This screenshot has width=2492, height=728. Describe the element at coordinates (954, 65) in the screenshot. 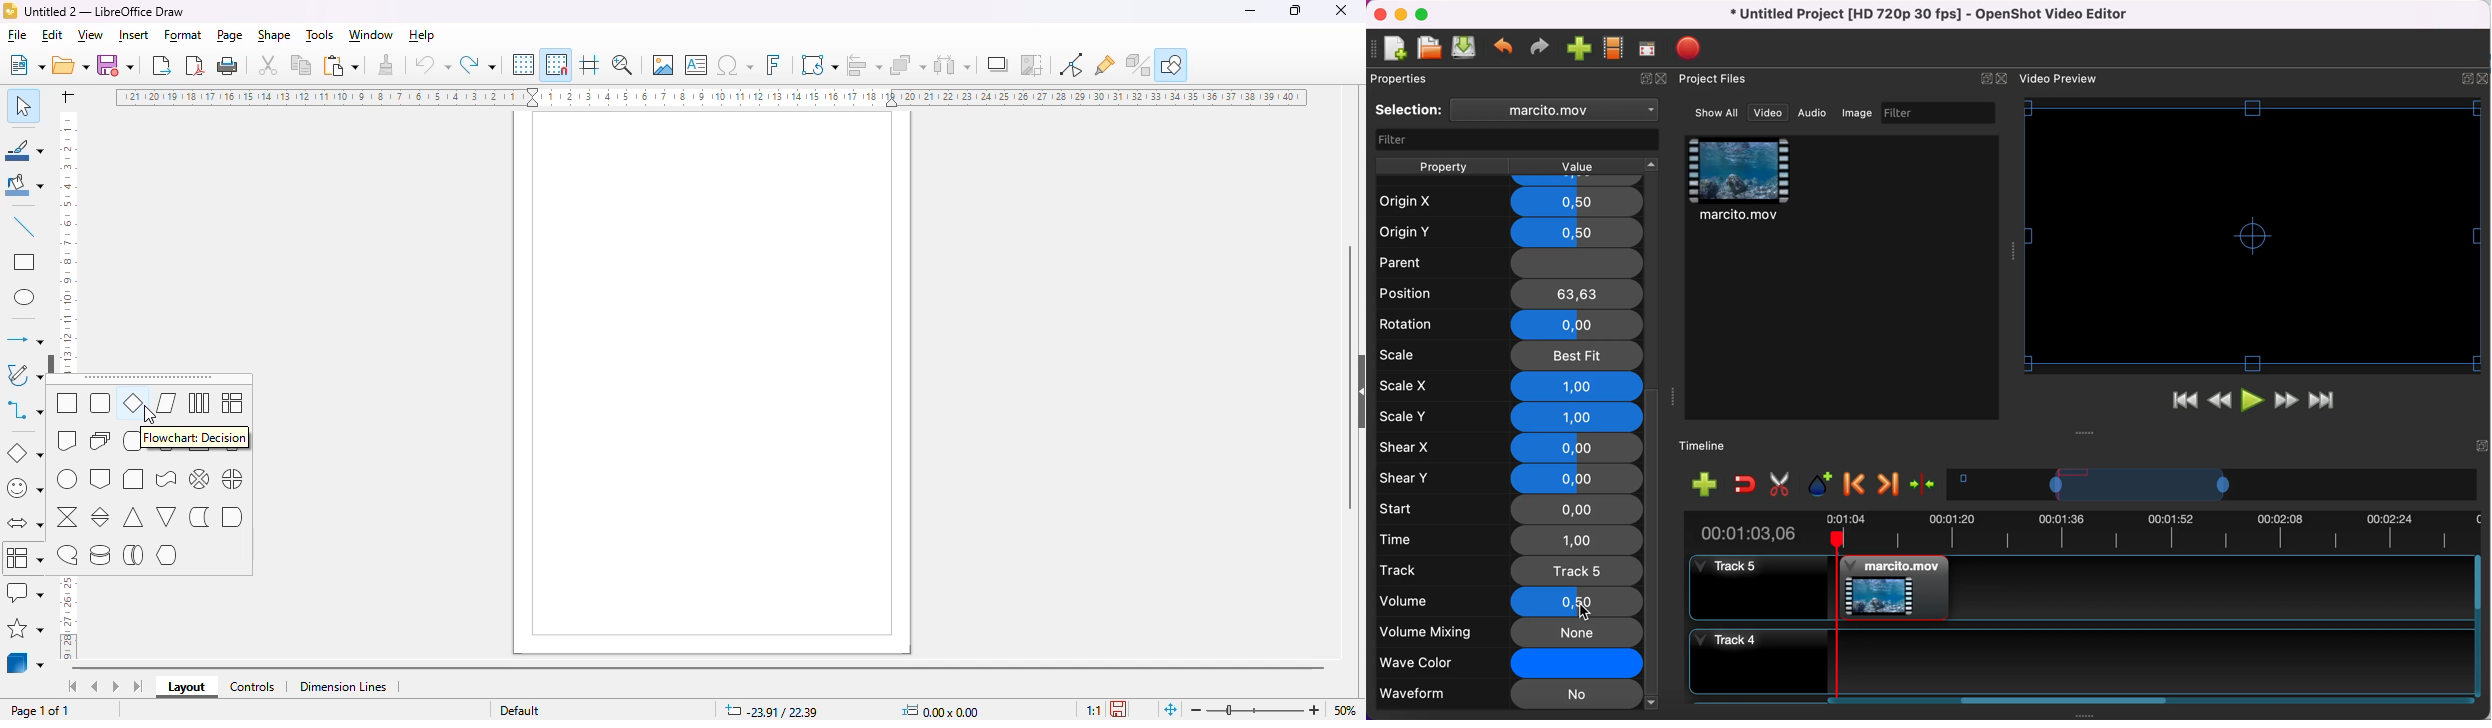

I see `select at least three objects to distribute` at that location.